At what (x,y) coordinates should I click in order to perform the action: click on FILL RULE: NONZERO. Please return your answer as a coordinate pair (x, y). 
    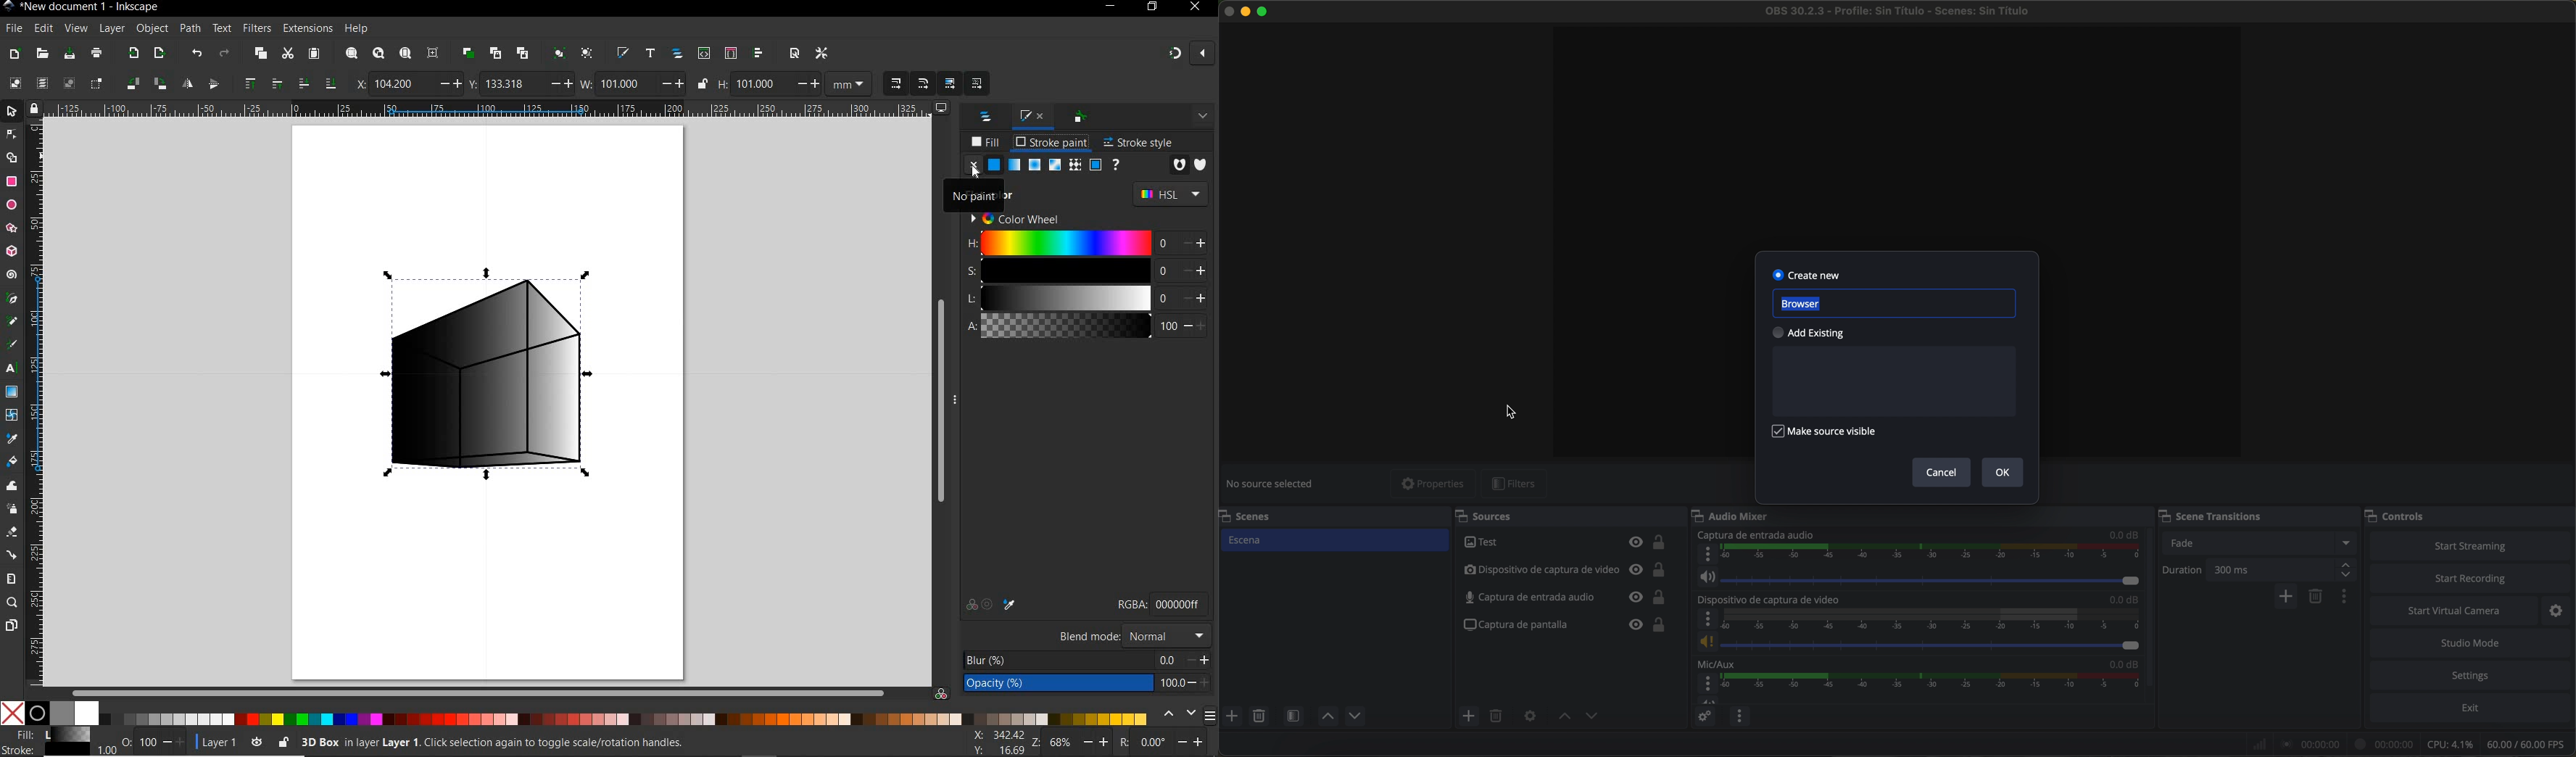
    Looking at the image, I should click on (1201, 164).